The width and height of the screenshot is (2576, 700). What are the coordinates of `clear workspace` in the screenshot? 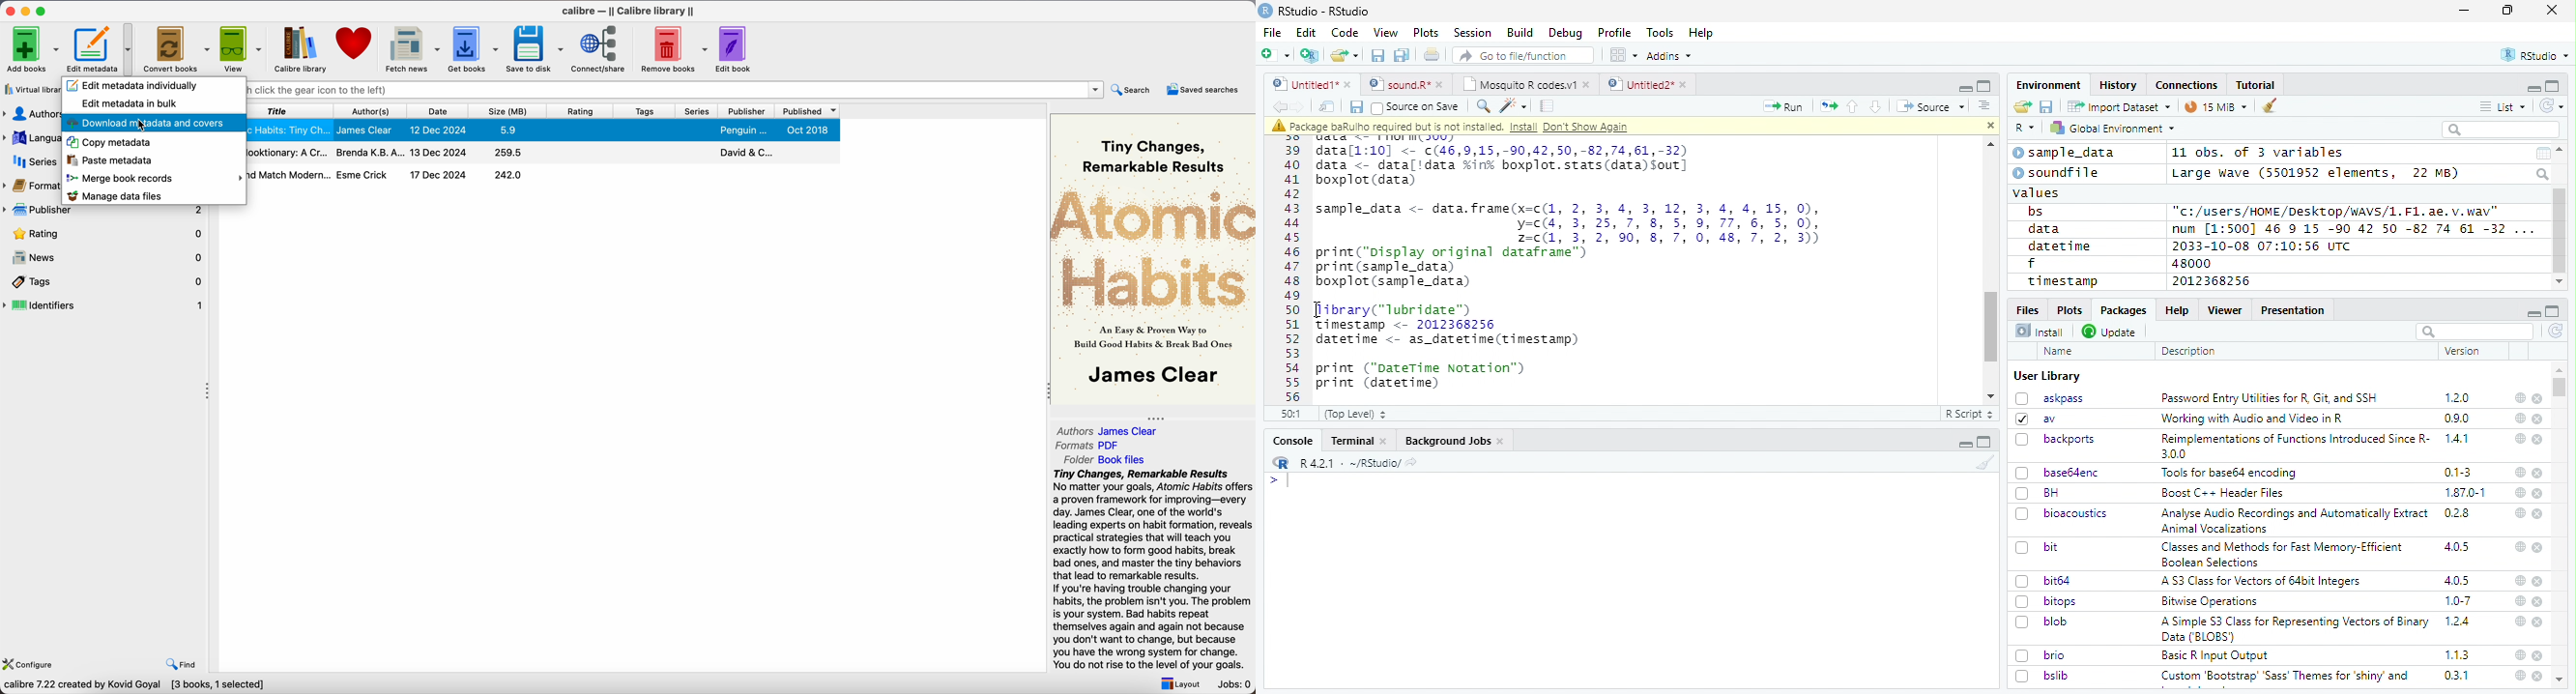 It's located at (2271, 106).